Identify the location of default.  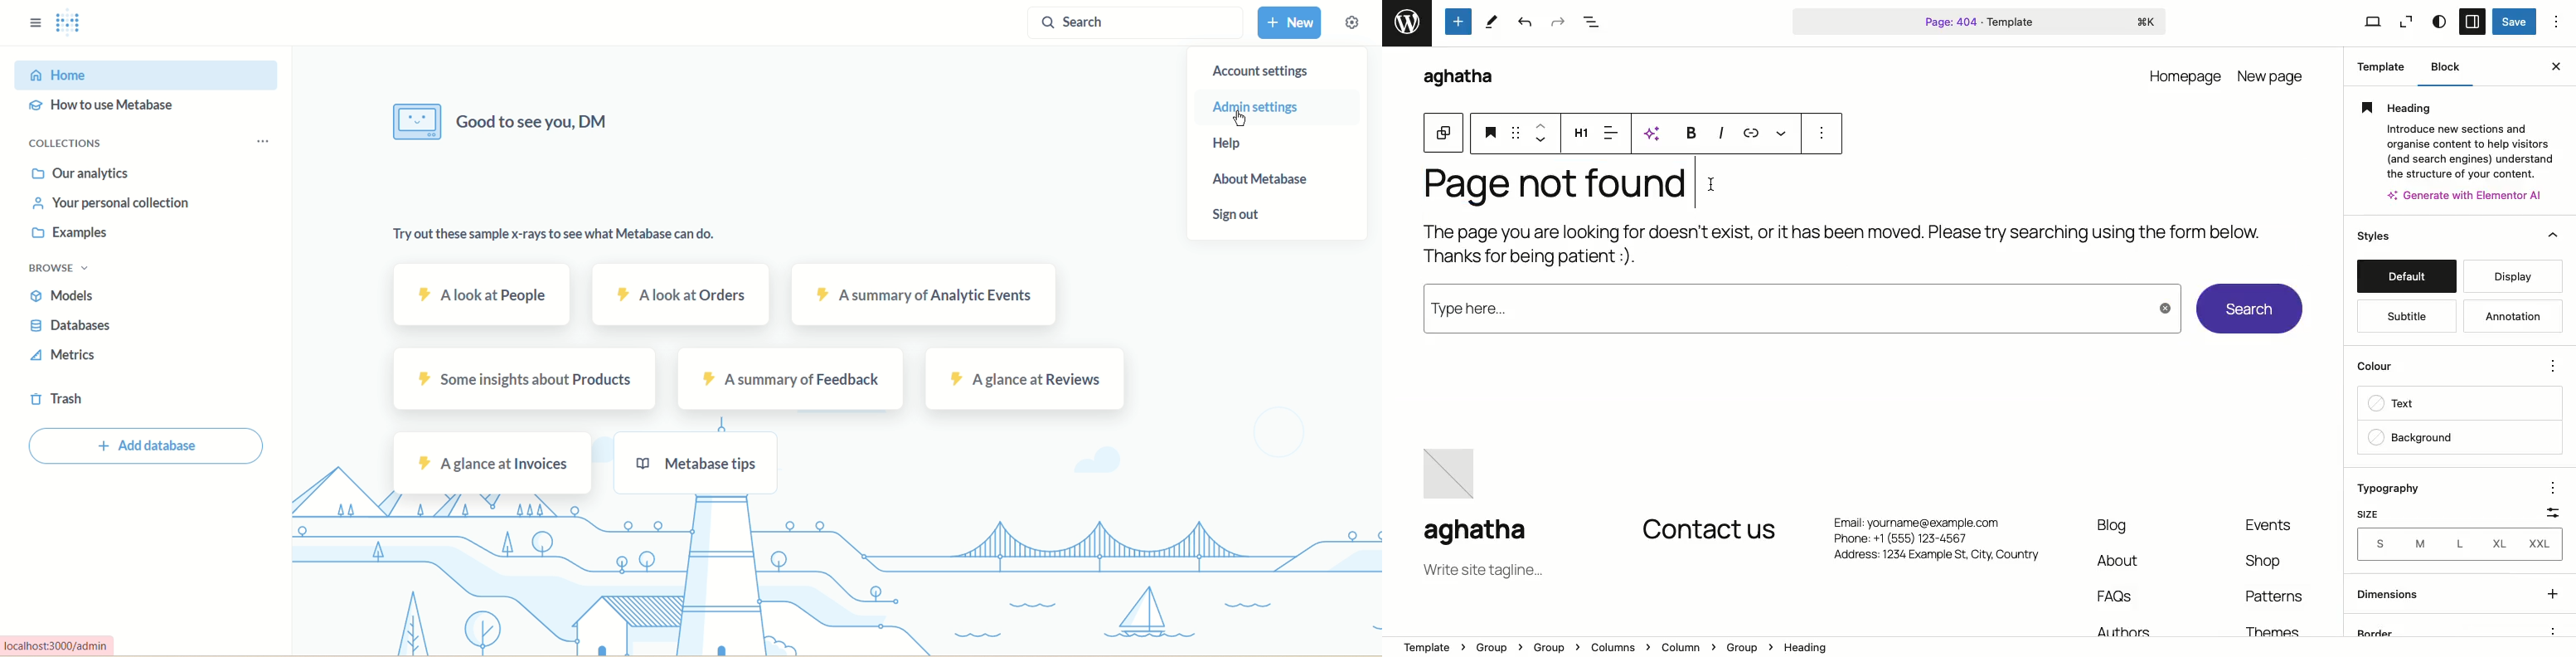
(2403, 274).